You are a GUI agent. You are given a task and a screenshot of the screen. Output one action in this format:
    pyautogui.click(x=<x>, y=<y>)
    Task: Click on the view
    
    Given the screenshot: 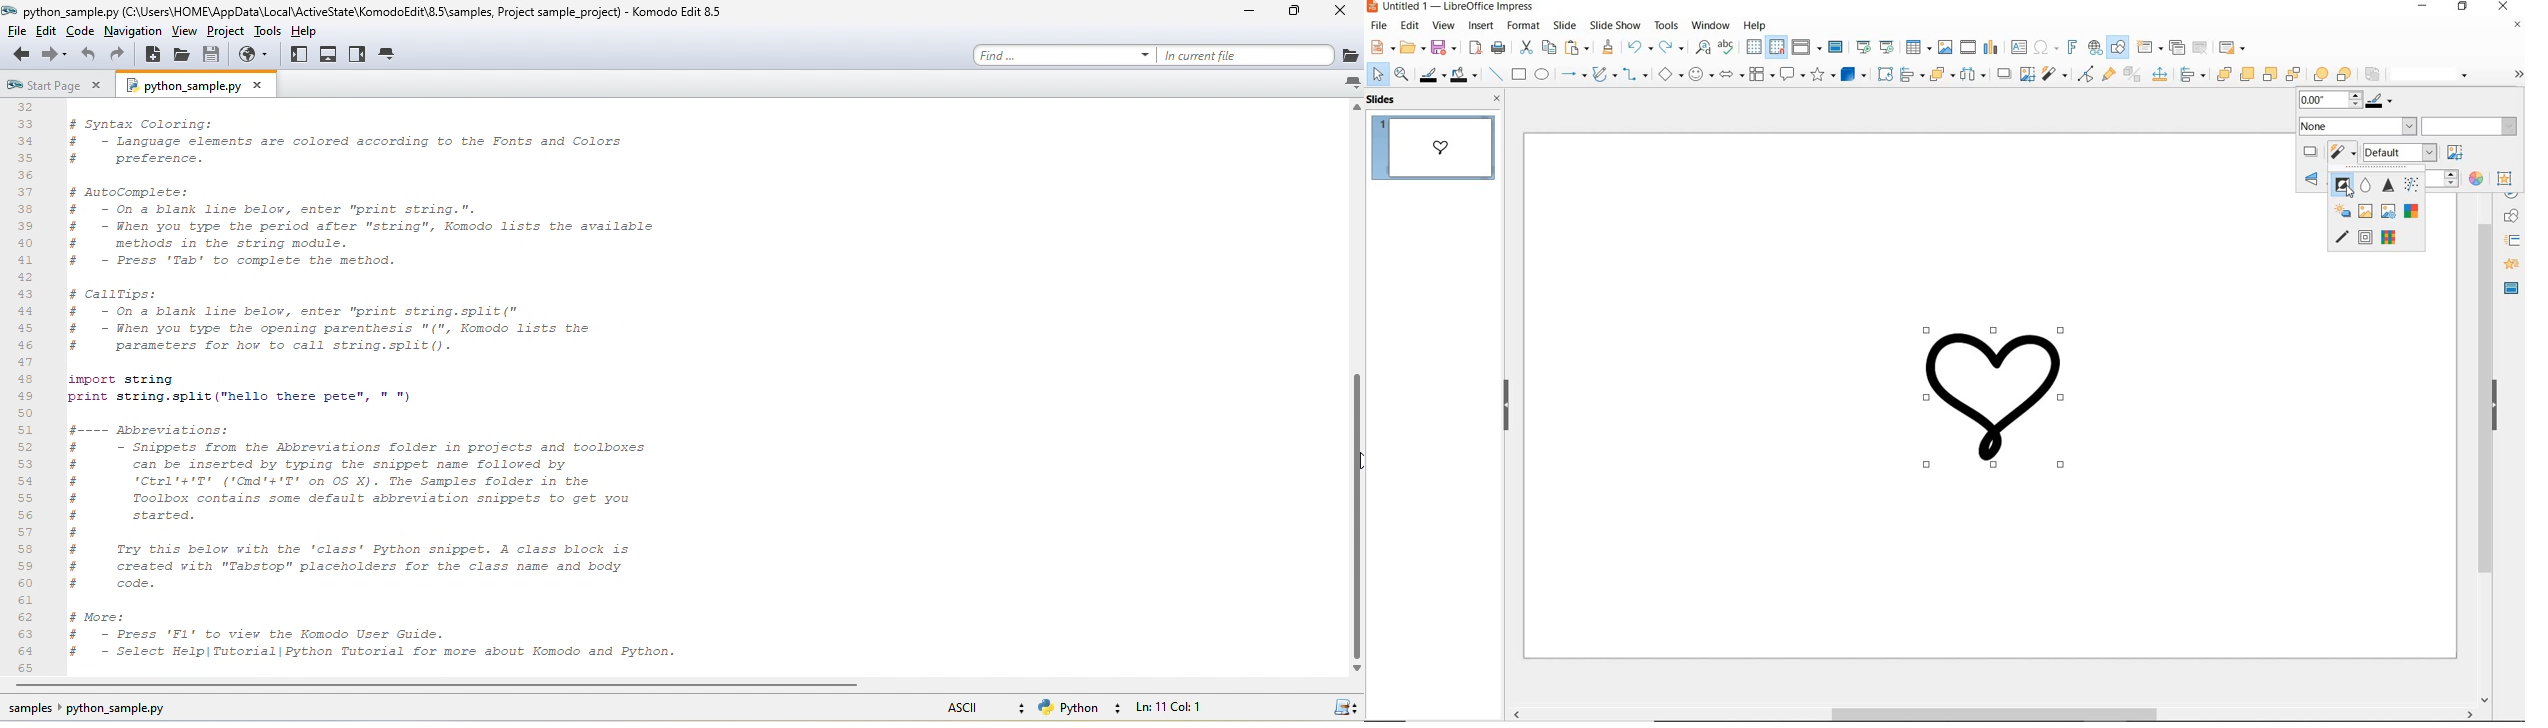 What is the action you would take?
    pyautogui.click(x=1444, y=26)
    